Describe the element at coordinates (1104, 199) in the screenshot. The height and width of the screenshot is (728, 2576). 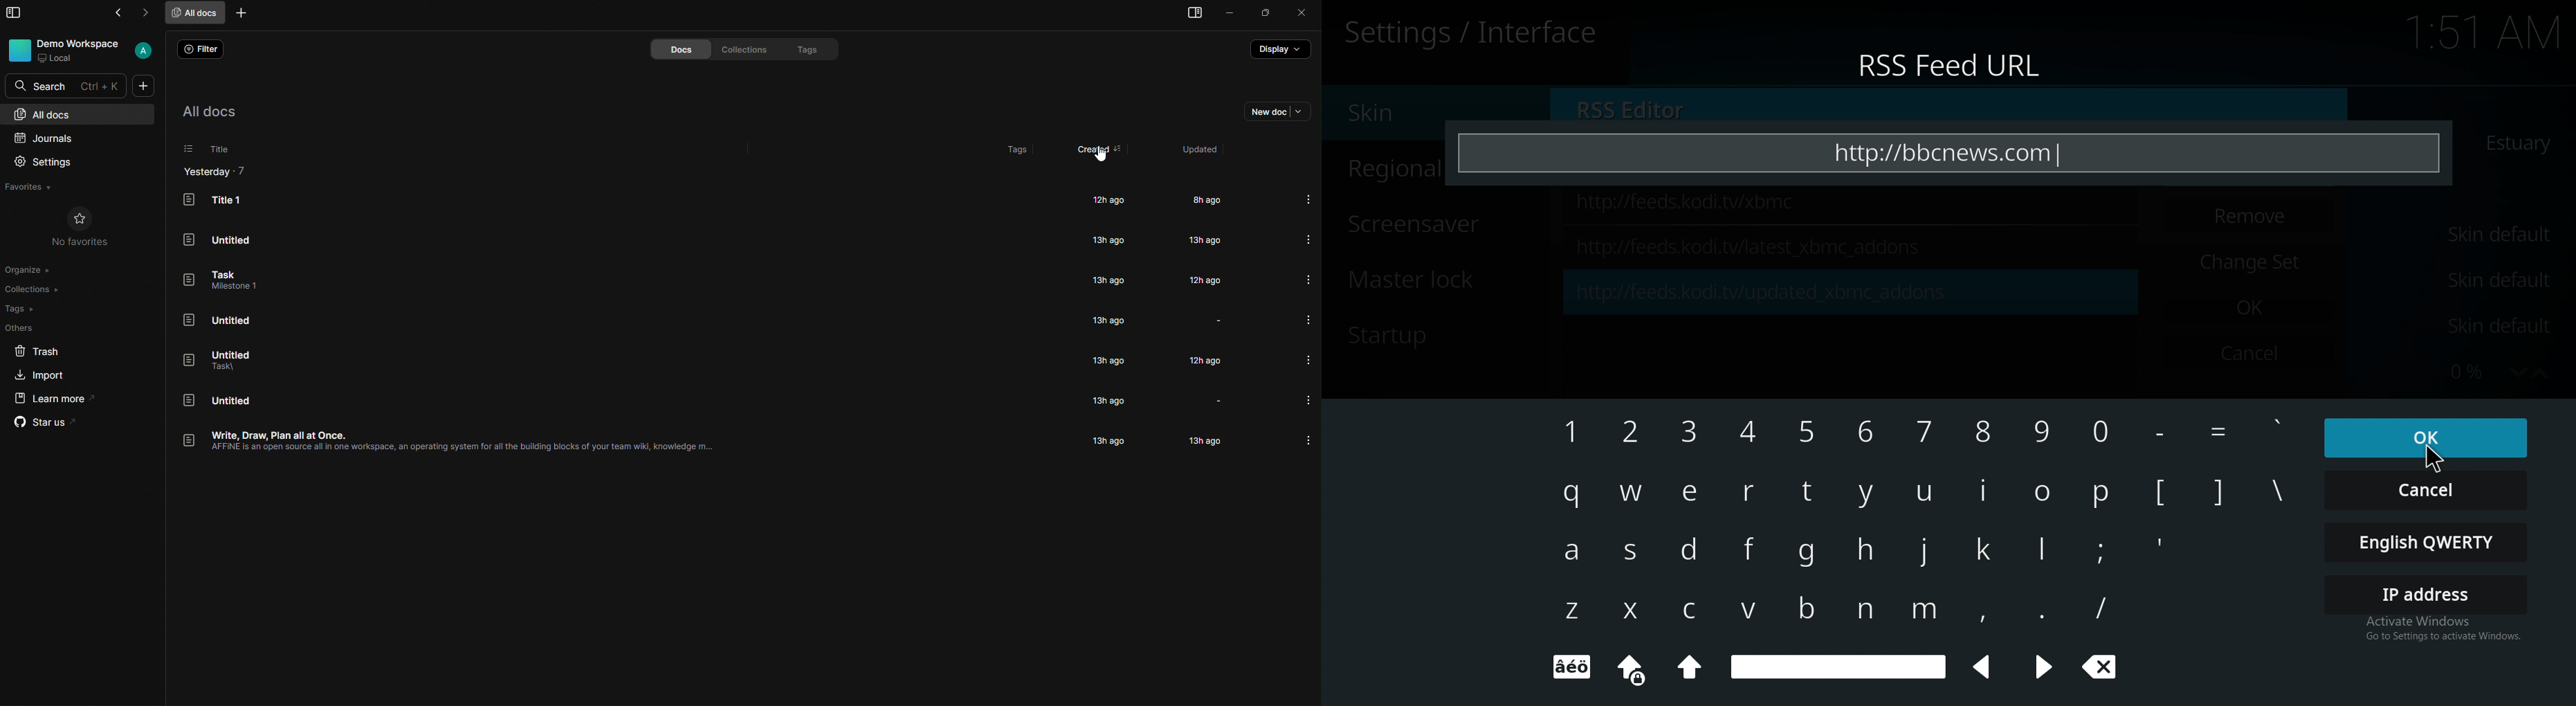
I see `12h ago` at that location.